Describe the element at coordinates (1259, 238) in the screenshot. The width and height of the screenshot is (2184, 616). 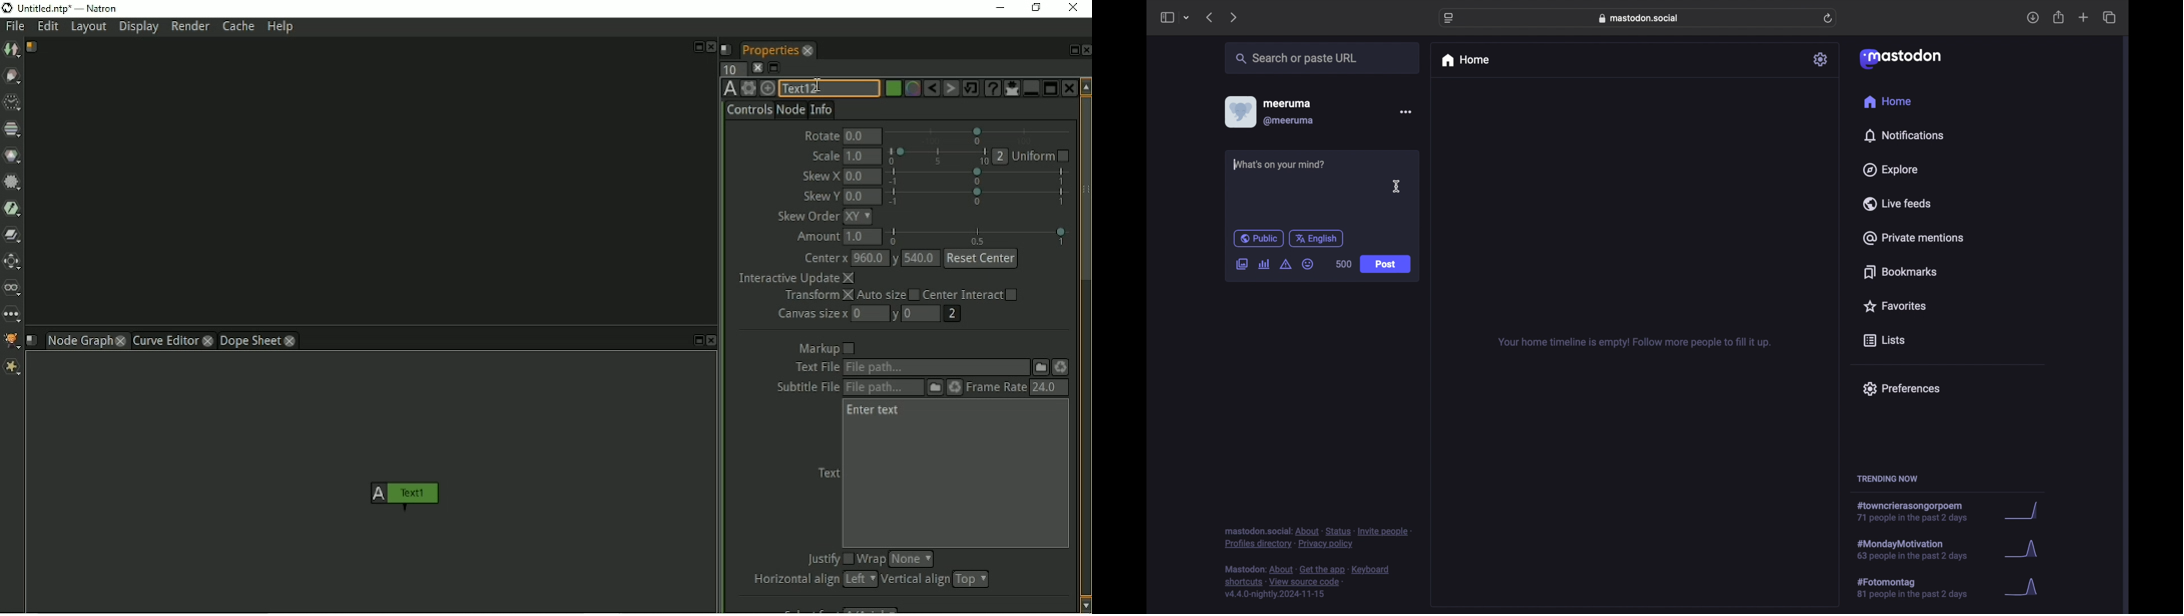
I see `public` at that location.